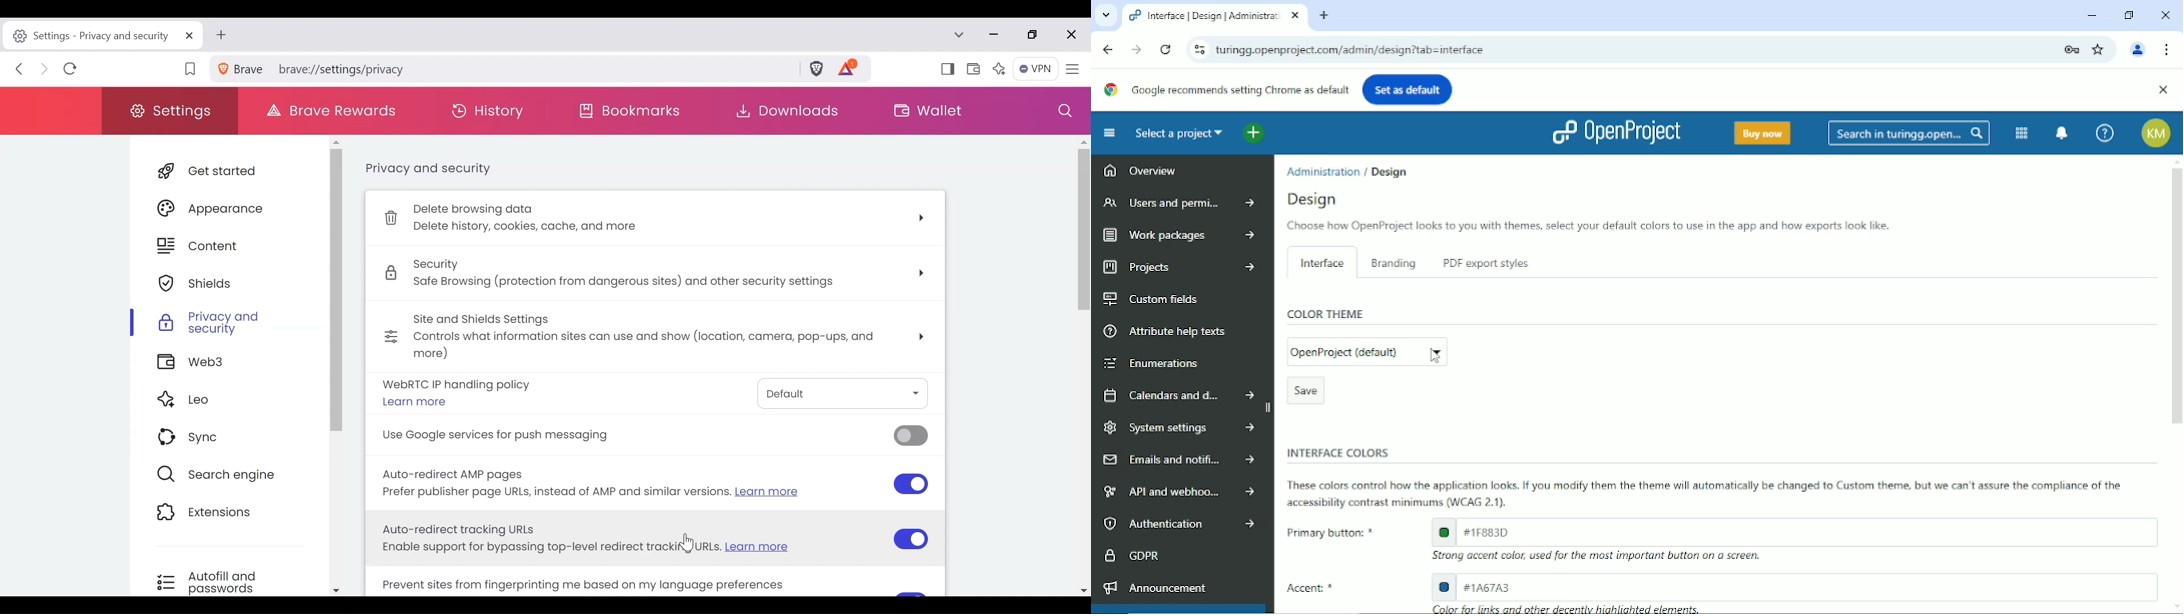 The height and width of the screenshot is (616, 2184). Describe the element at coordinates (2162, 90) in the screenshot. I see `Close` at that location.